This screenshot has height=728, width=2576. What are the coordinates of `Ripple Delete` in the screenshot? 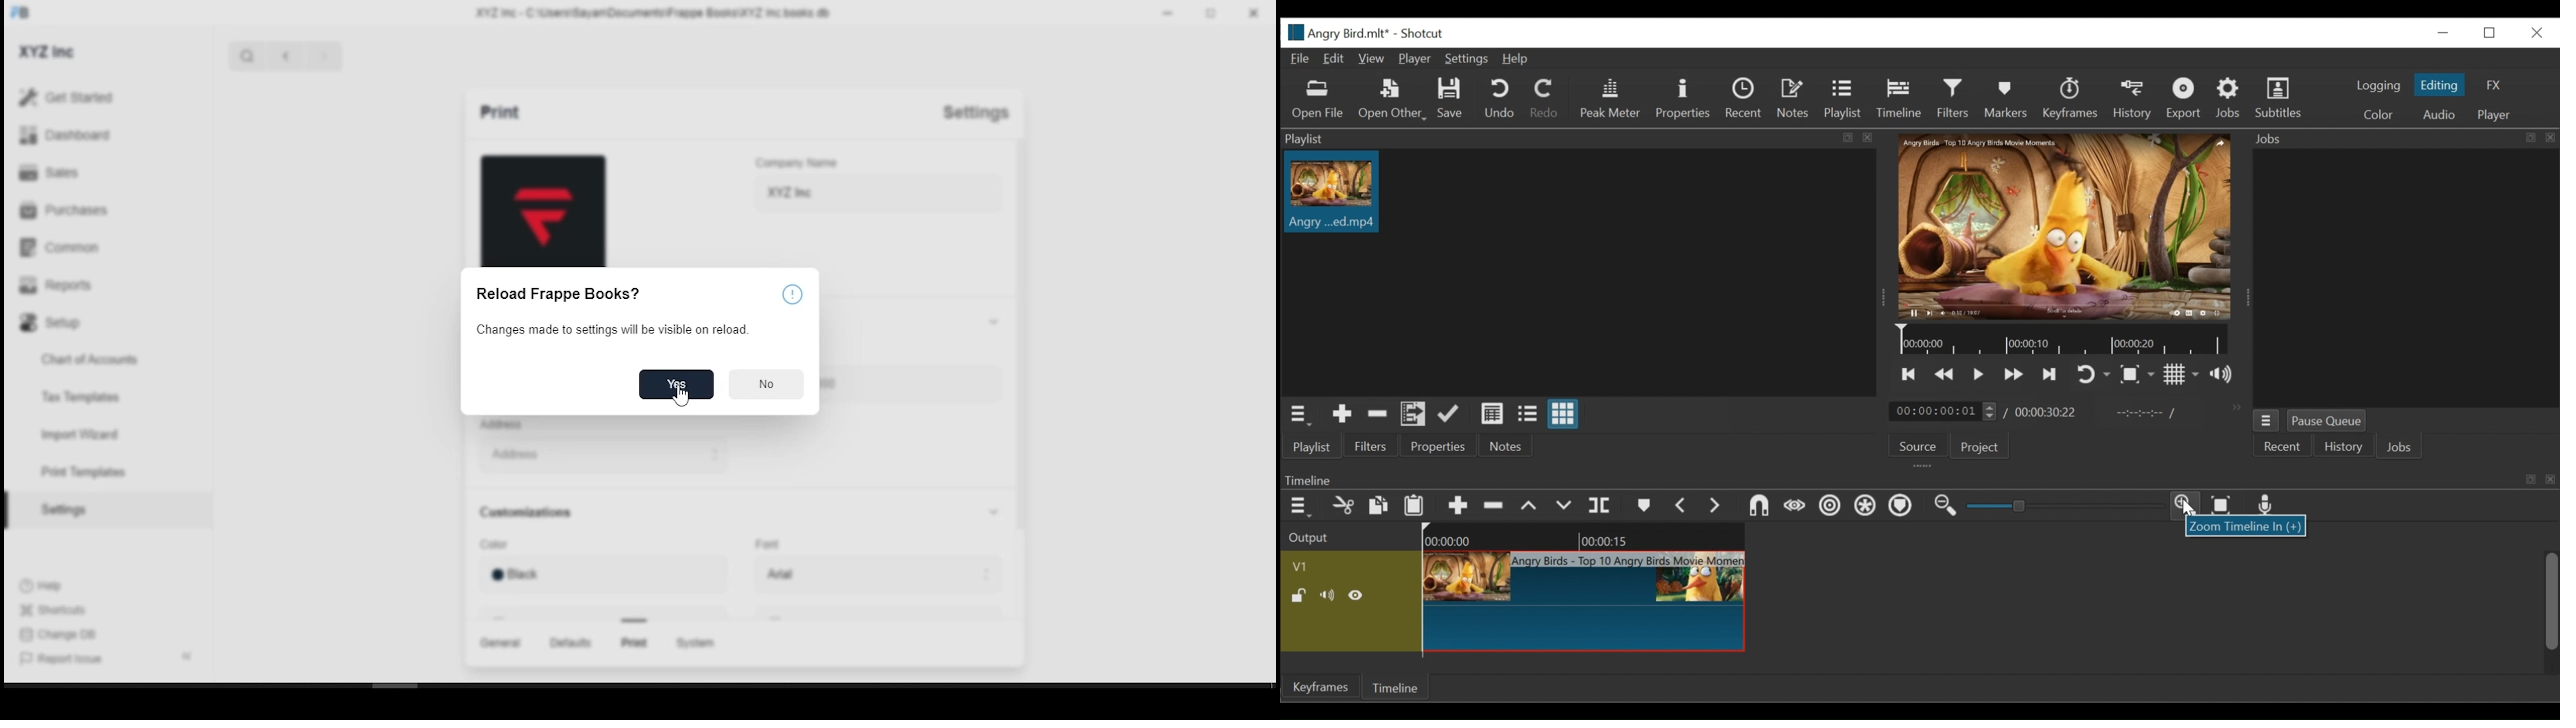 It's located at (1494, 506).